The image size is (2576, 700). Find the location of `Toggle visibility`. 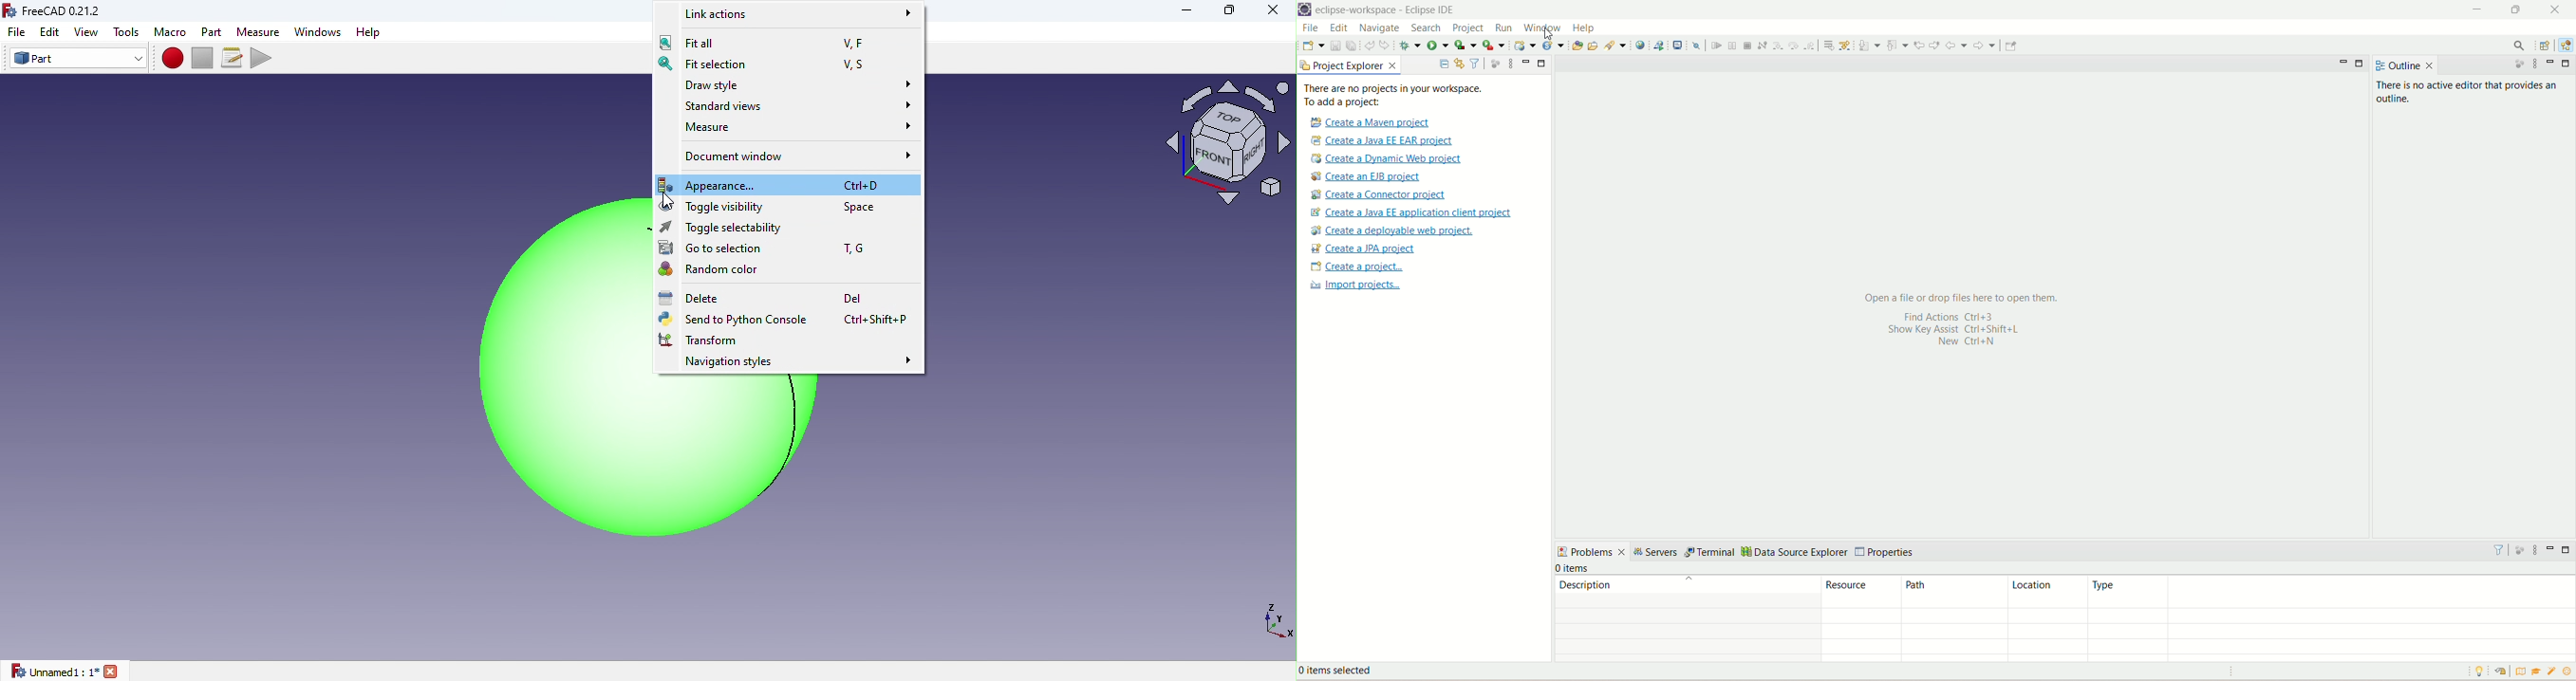

Toggle visibility is located at coordinates (790, 207).